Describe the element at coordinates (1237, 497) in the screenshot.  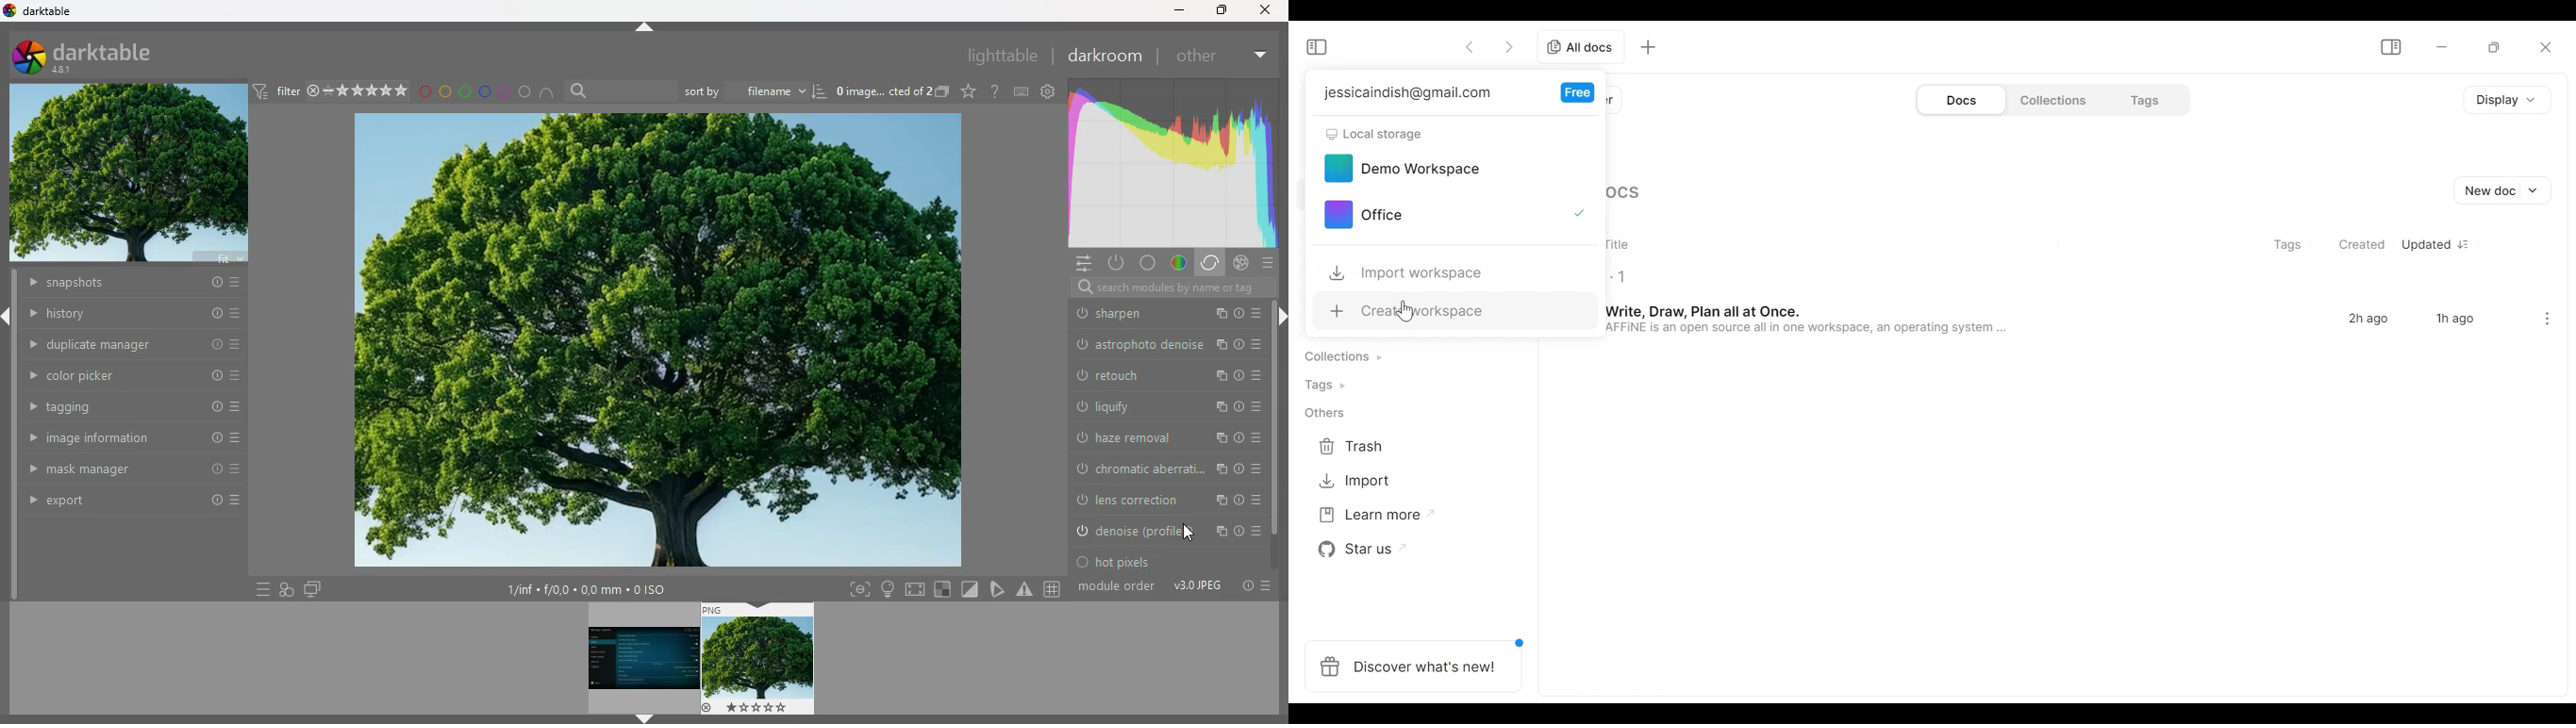
I see `more` at that location.